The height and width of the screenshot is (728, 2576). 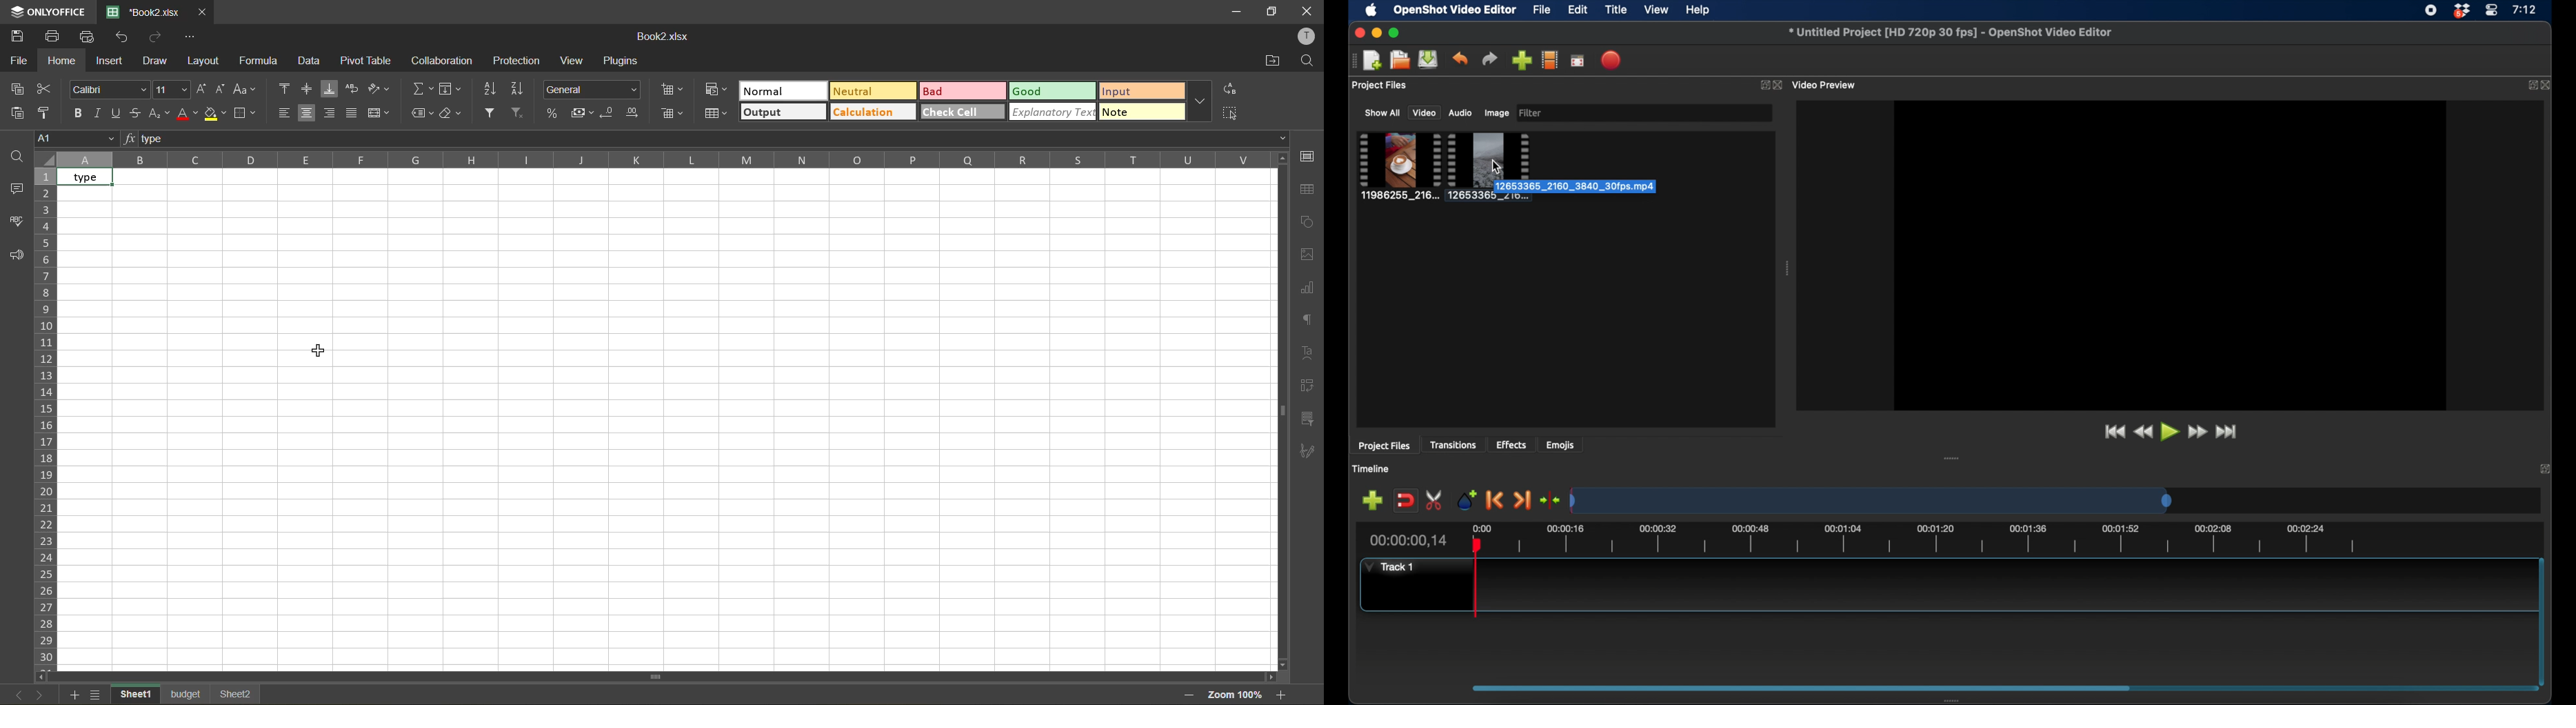 I want to click on bold, so click(x=81, y=117).